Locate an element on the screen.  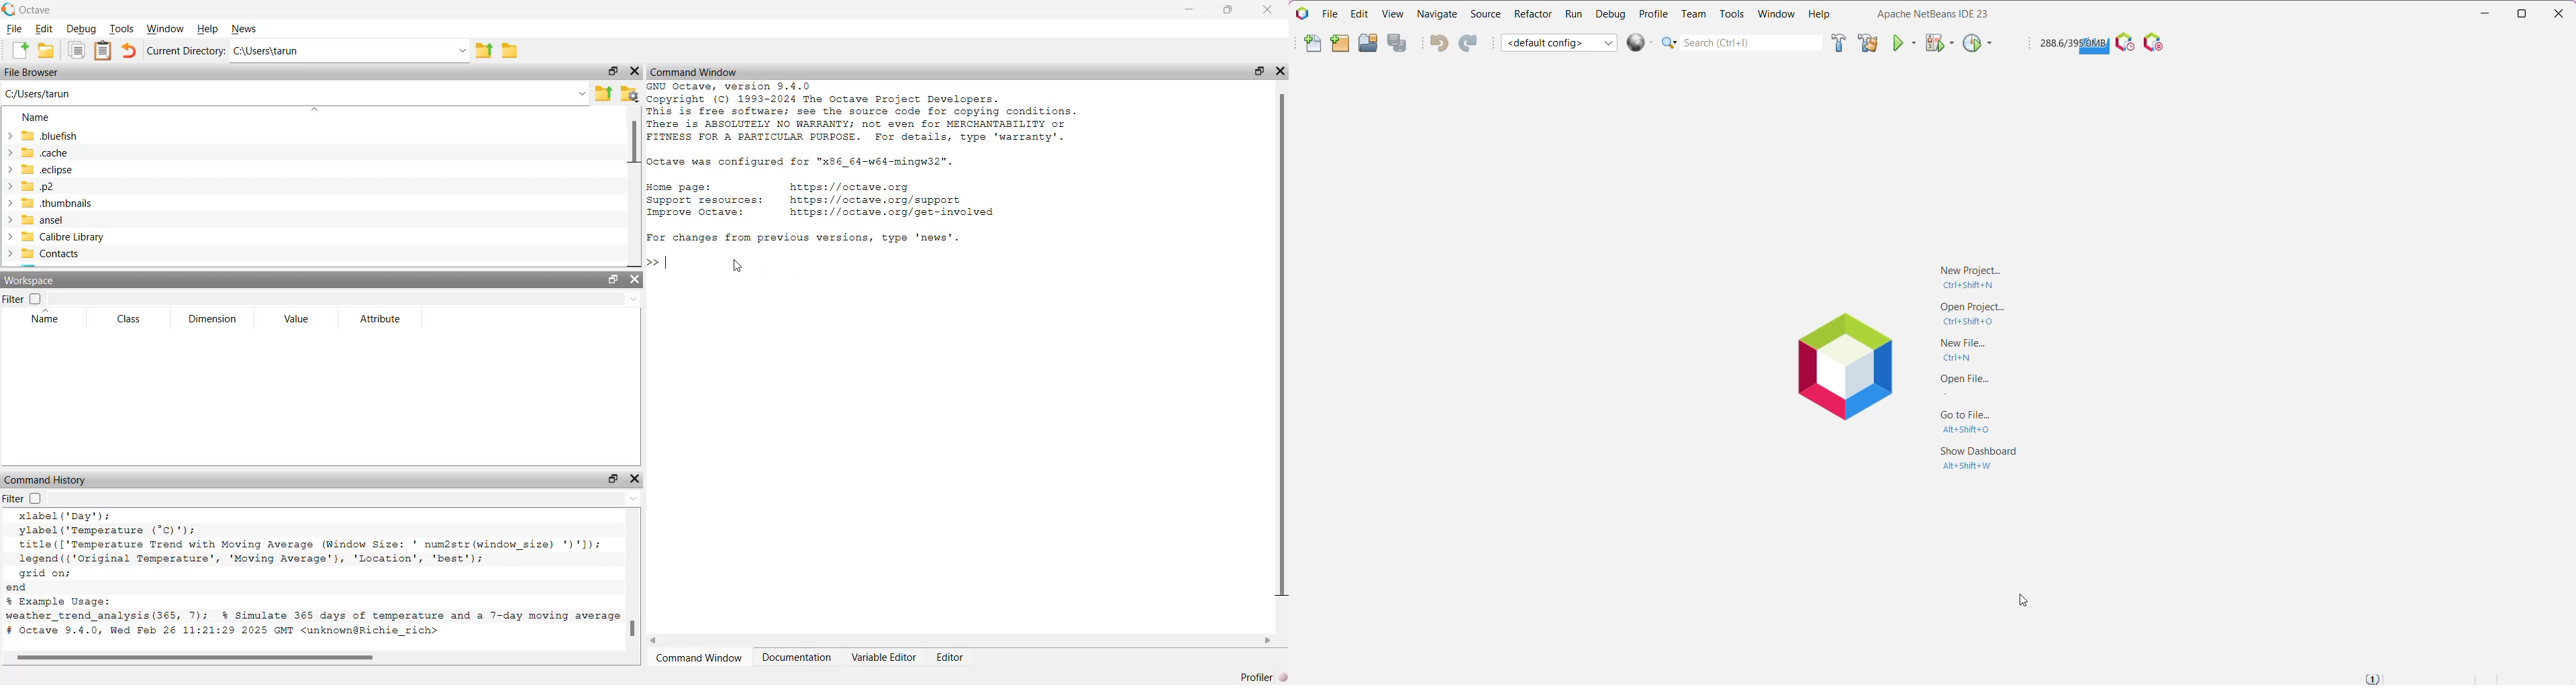
New Project is located at coordinates (1970, 275).